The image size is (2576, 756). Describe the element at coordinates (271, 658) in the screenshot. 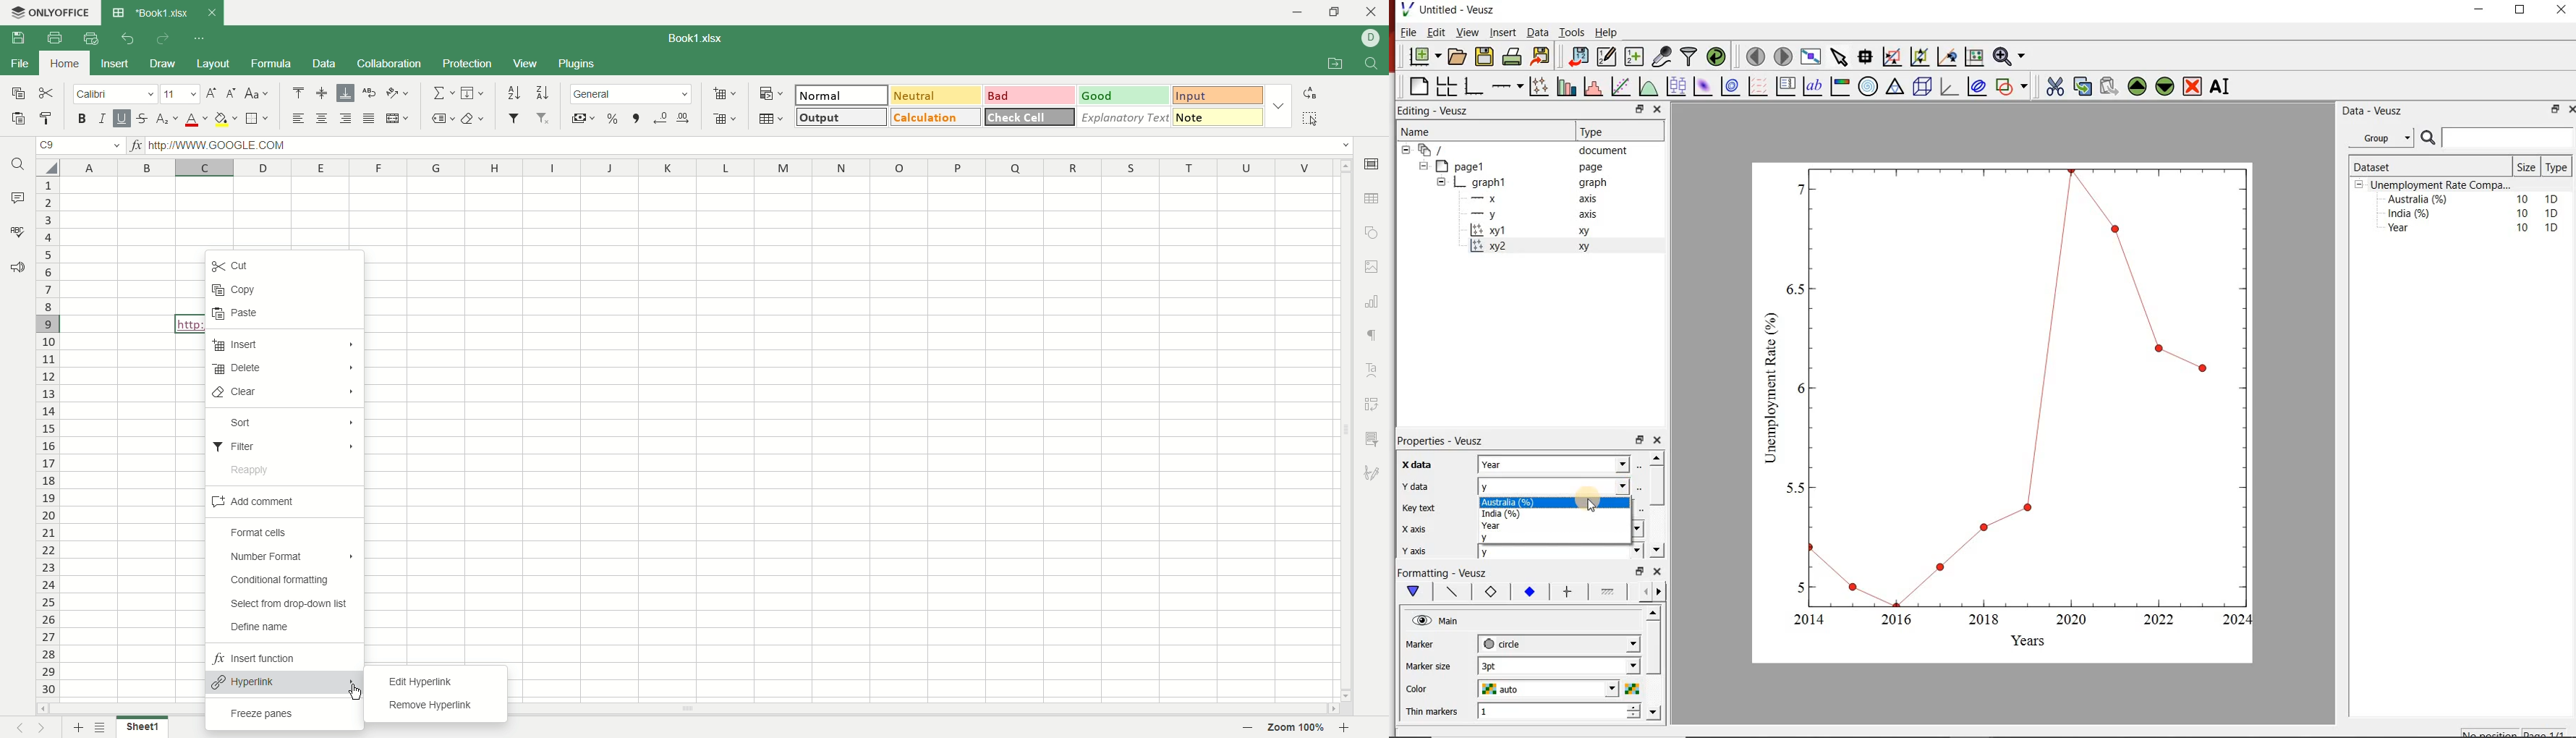

I see `insert function` at that location.